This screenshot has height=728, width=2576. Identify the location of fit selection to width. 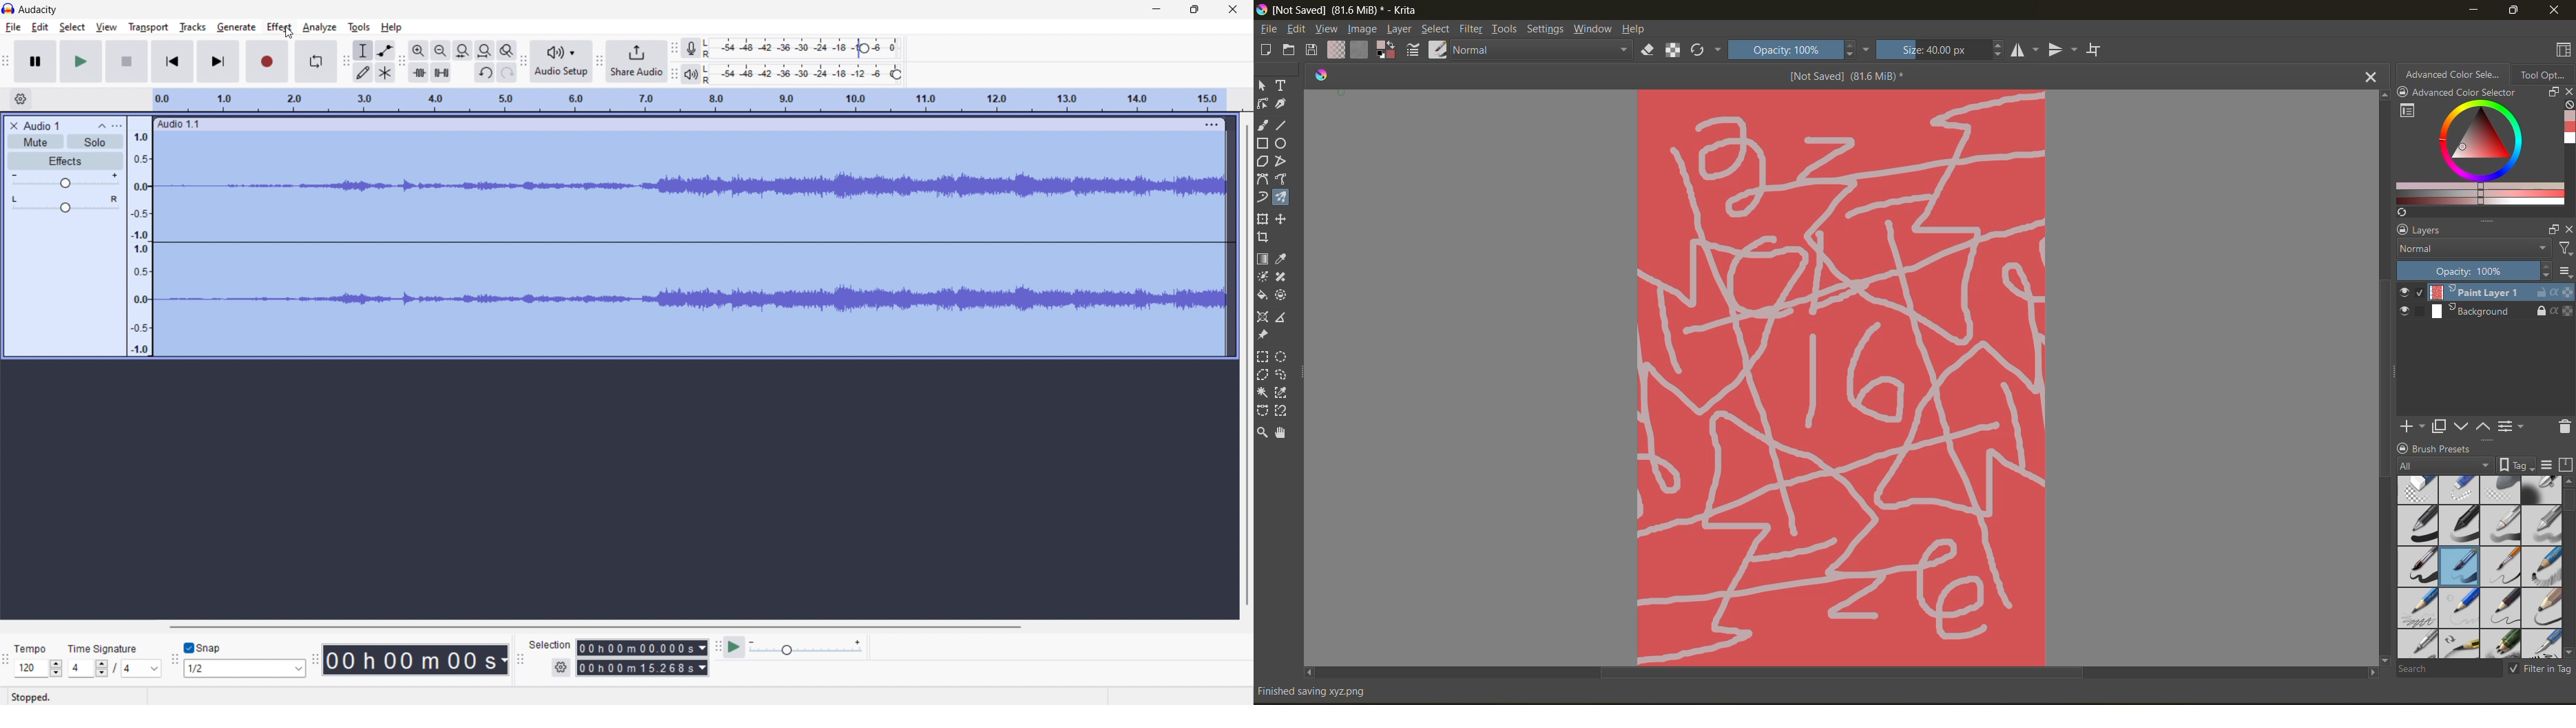
(462, 51).